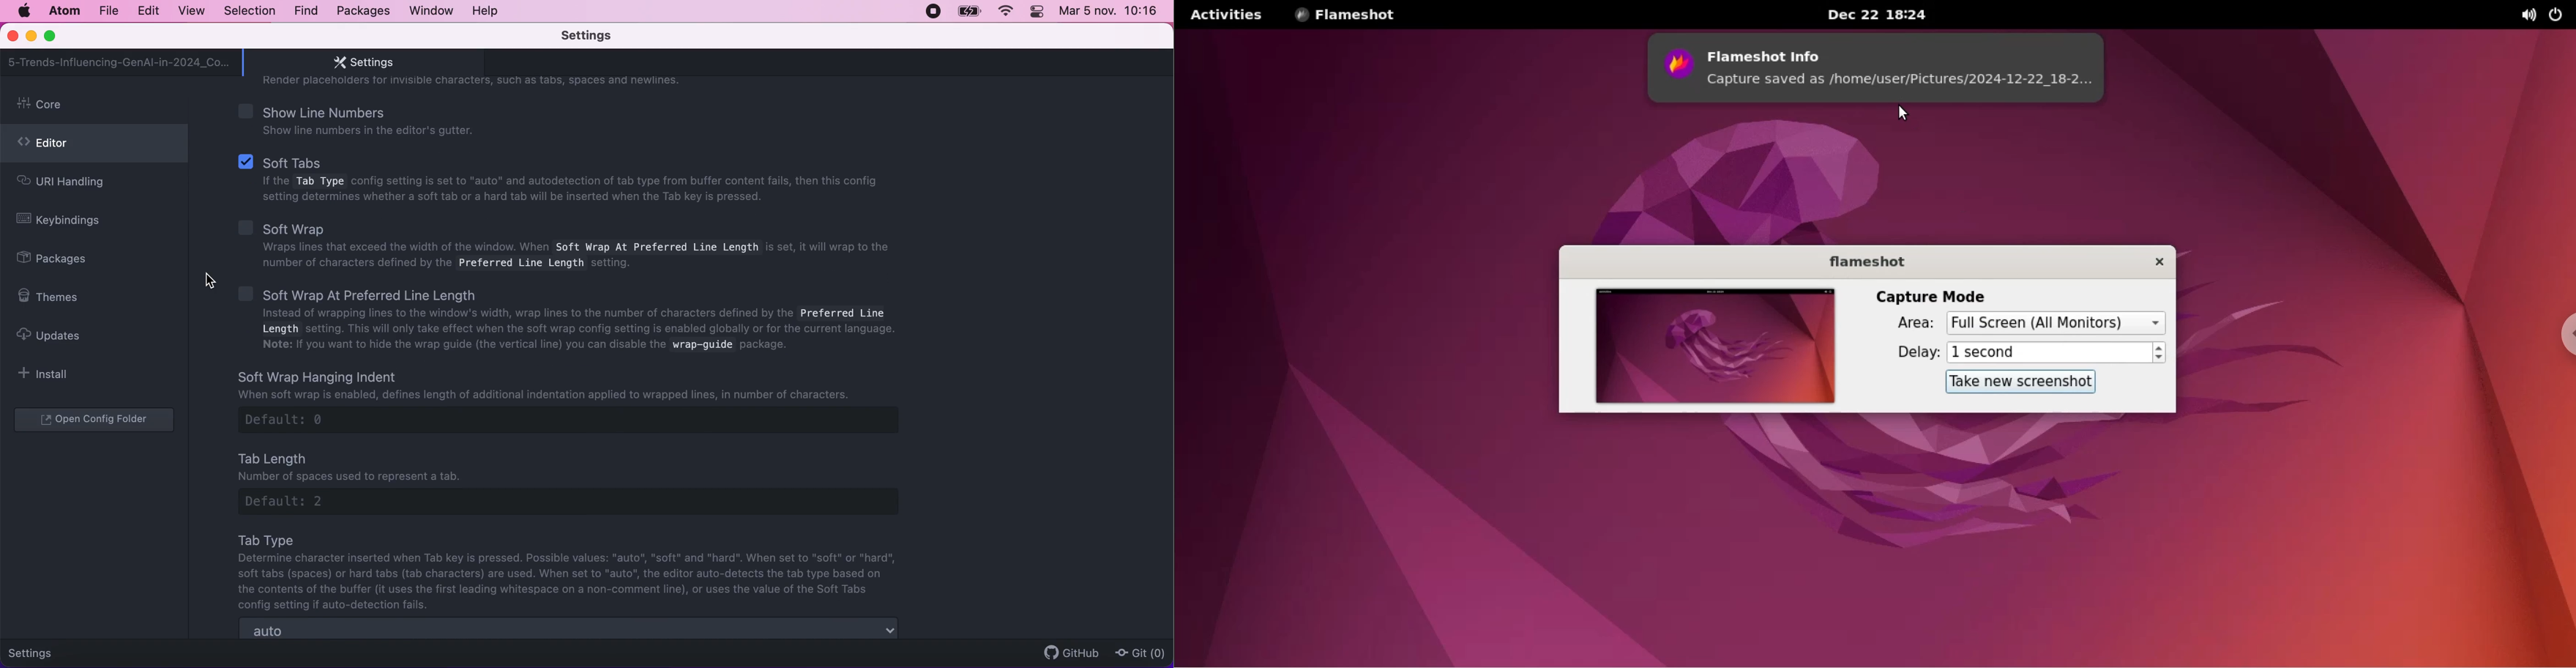 The width and height of the screenshot is (2576, 672). Describe the element at coordinates (564, 181) in the screenshot. I see `soft tabs` at that location.